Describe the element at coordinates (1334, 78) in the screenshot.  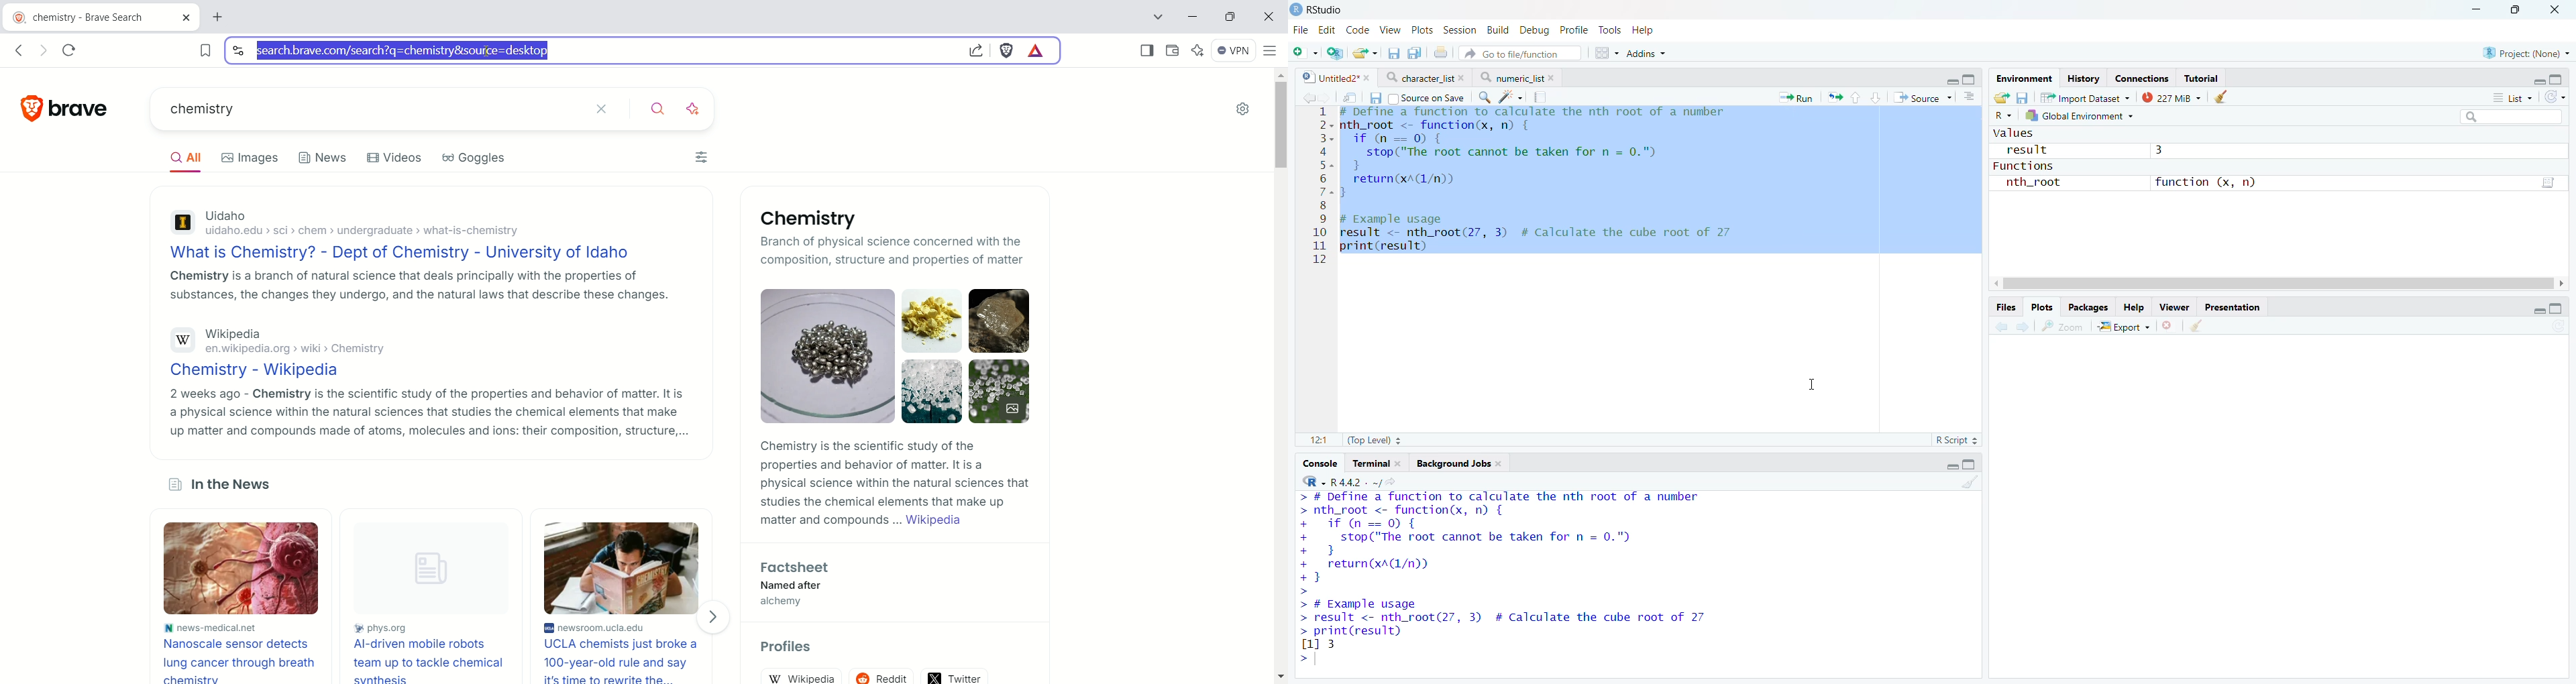
I see `Untitled2*` at that location.